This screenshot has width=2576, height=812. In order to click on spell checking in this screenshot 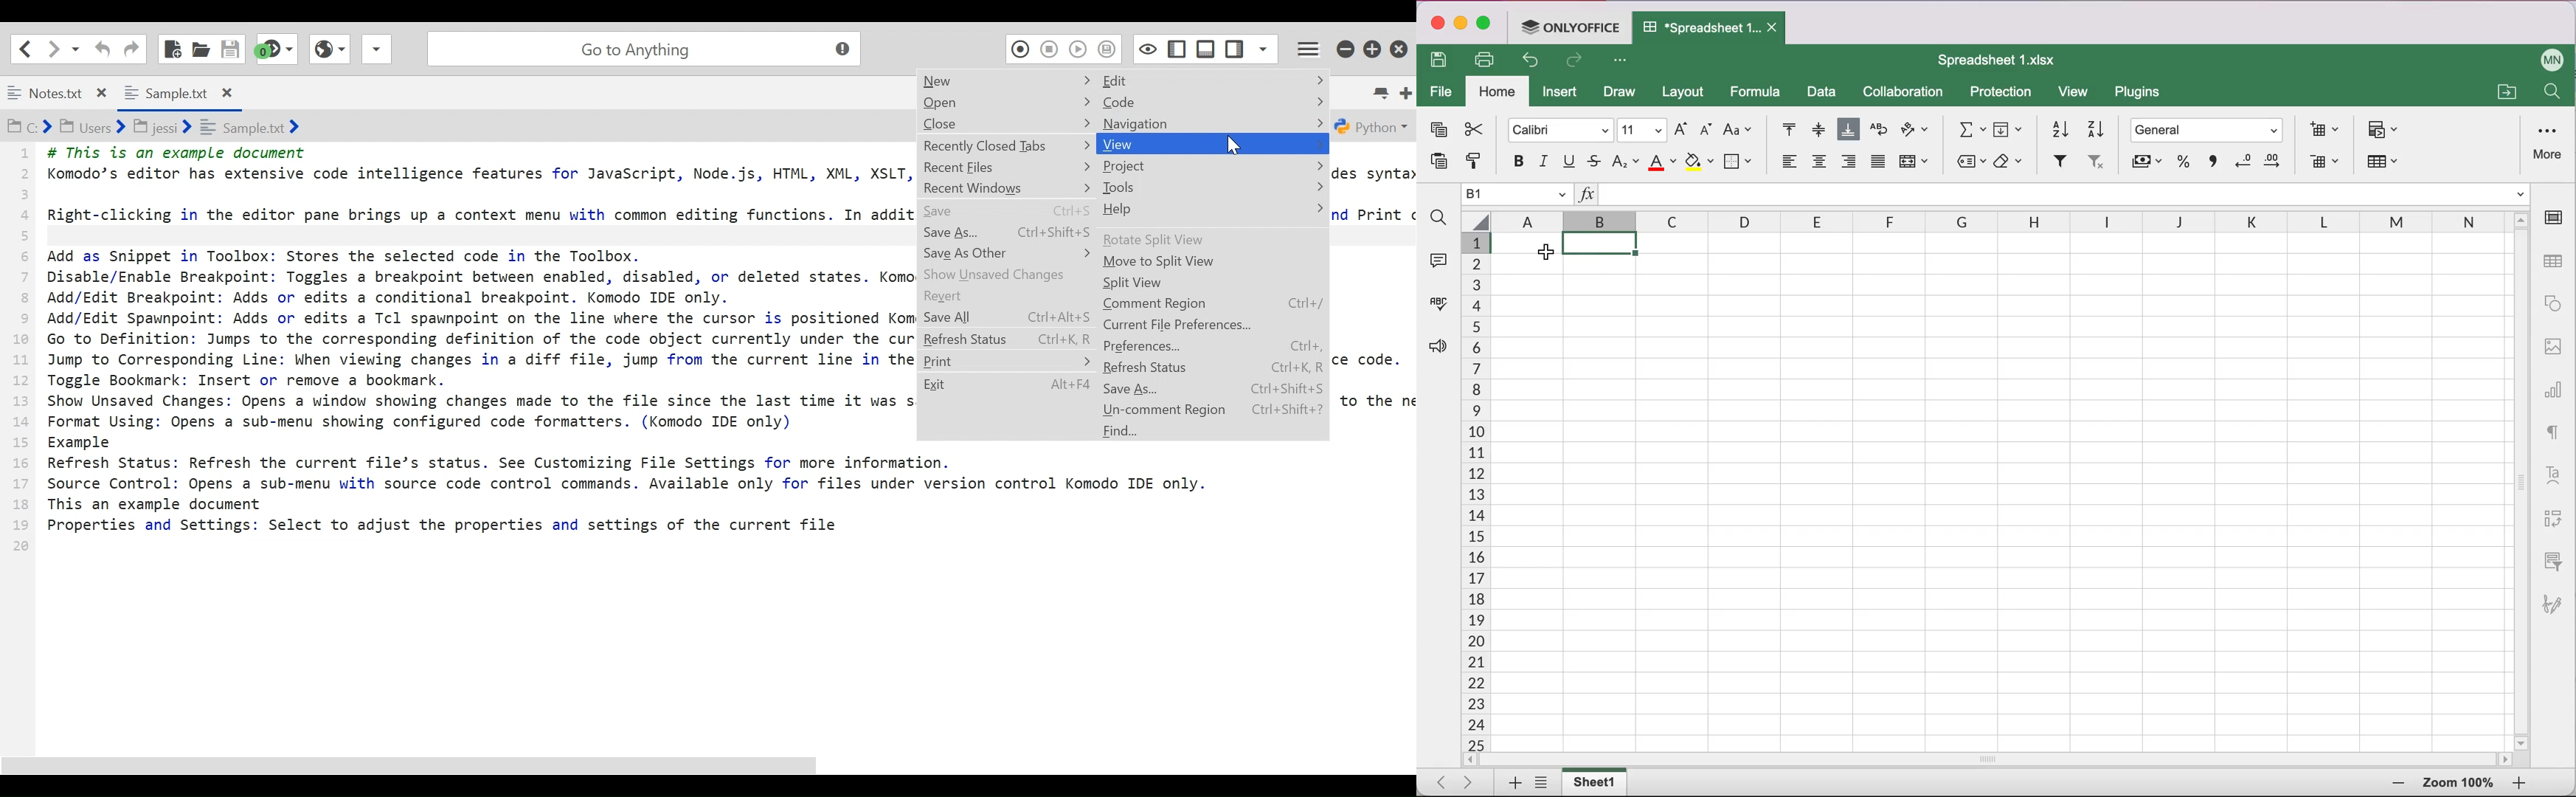, I will do `click(1436, 308)`.